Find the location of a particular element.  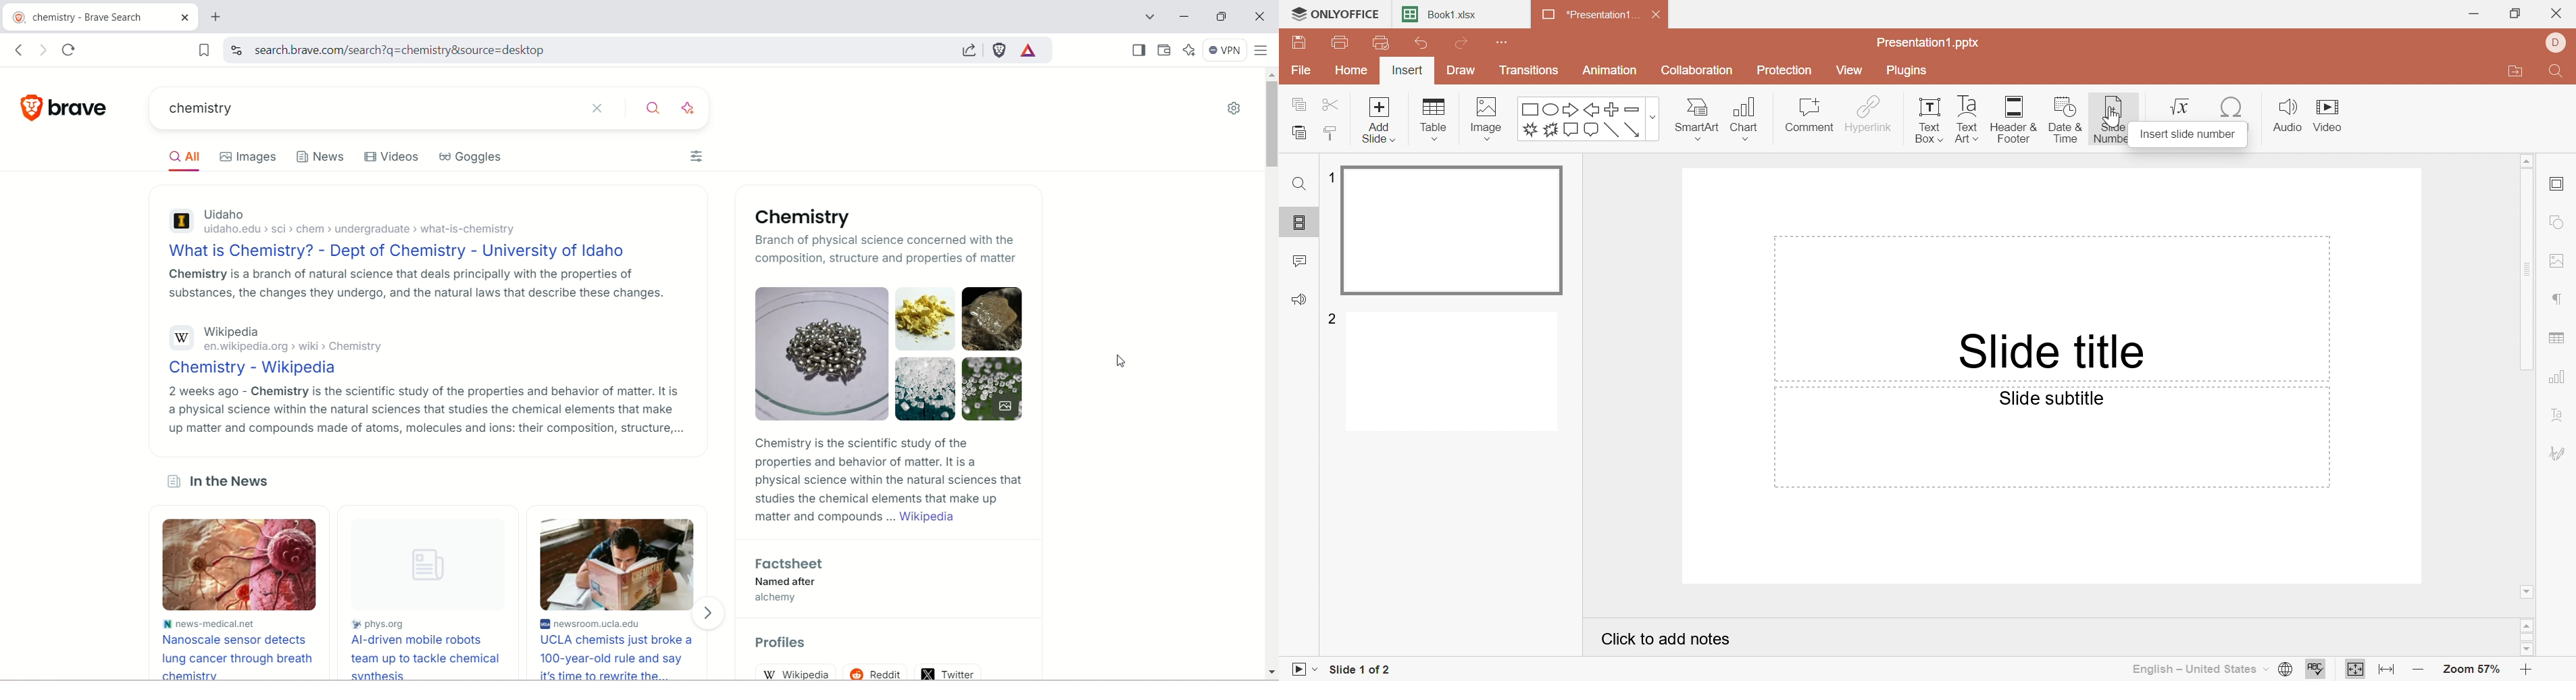

uidaho.edu > sci > chem > undergraduate > what-is-chemistry is located at coordinates (360, 229).